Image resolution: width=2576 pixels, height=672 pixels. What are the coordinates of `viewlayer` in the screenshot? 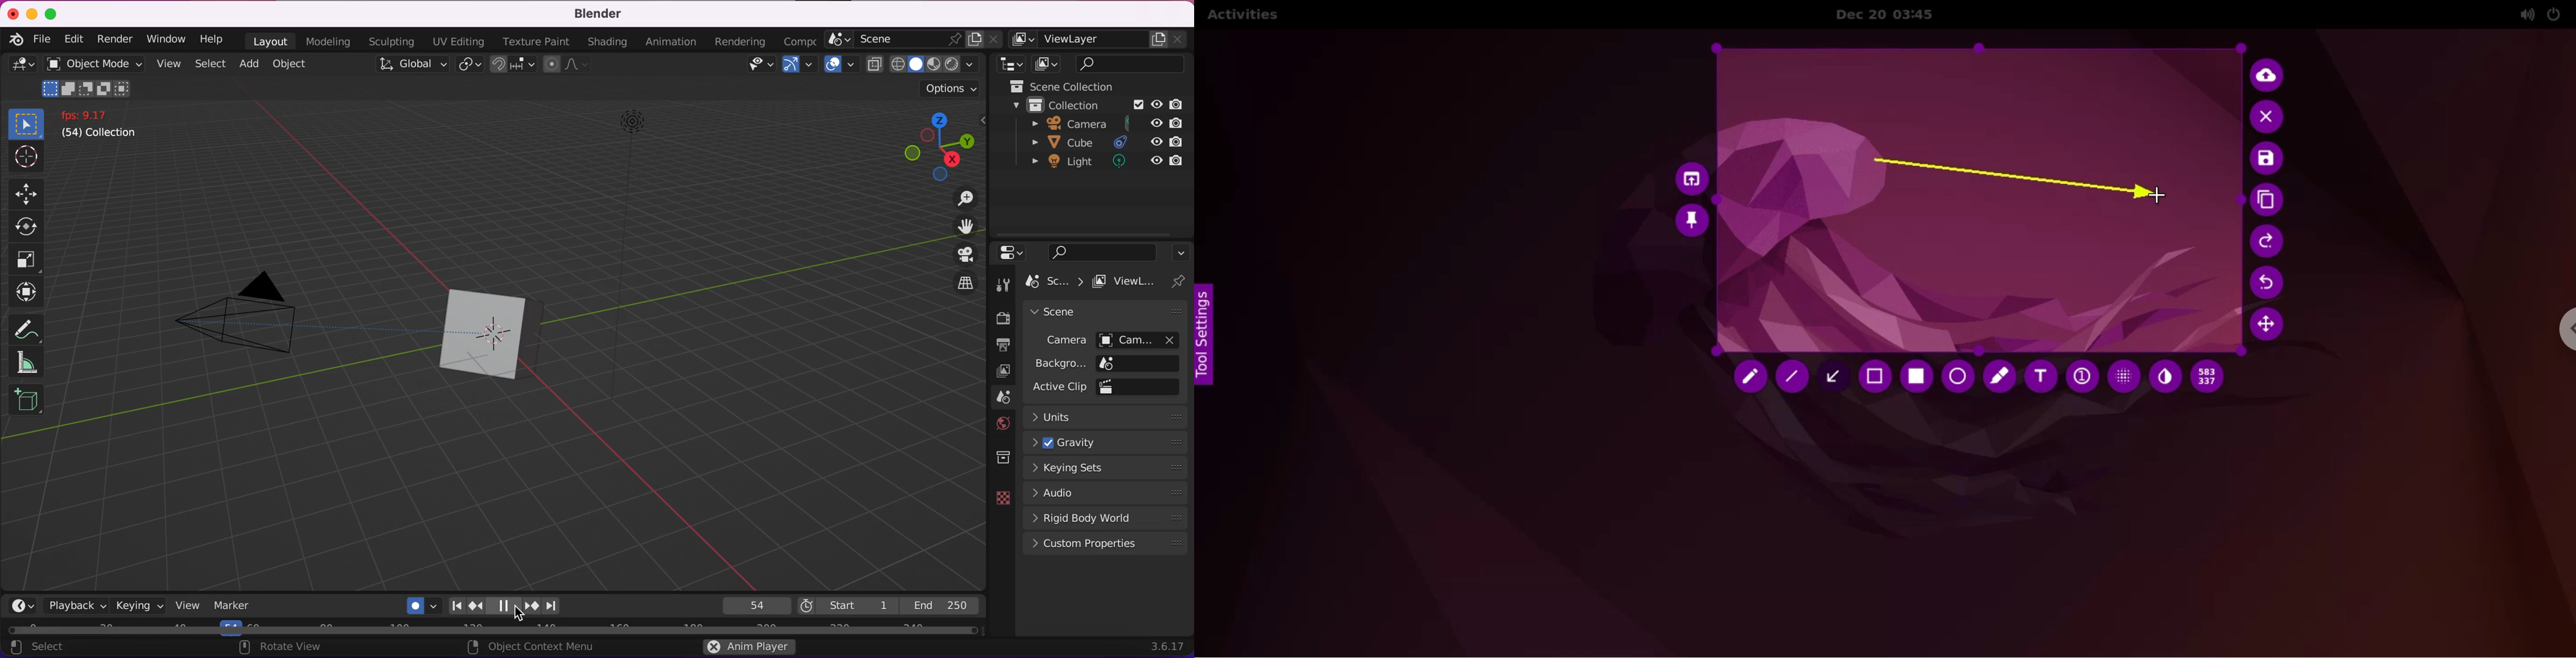 It's located at (1101, 40).